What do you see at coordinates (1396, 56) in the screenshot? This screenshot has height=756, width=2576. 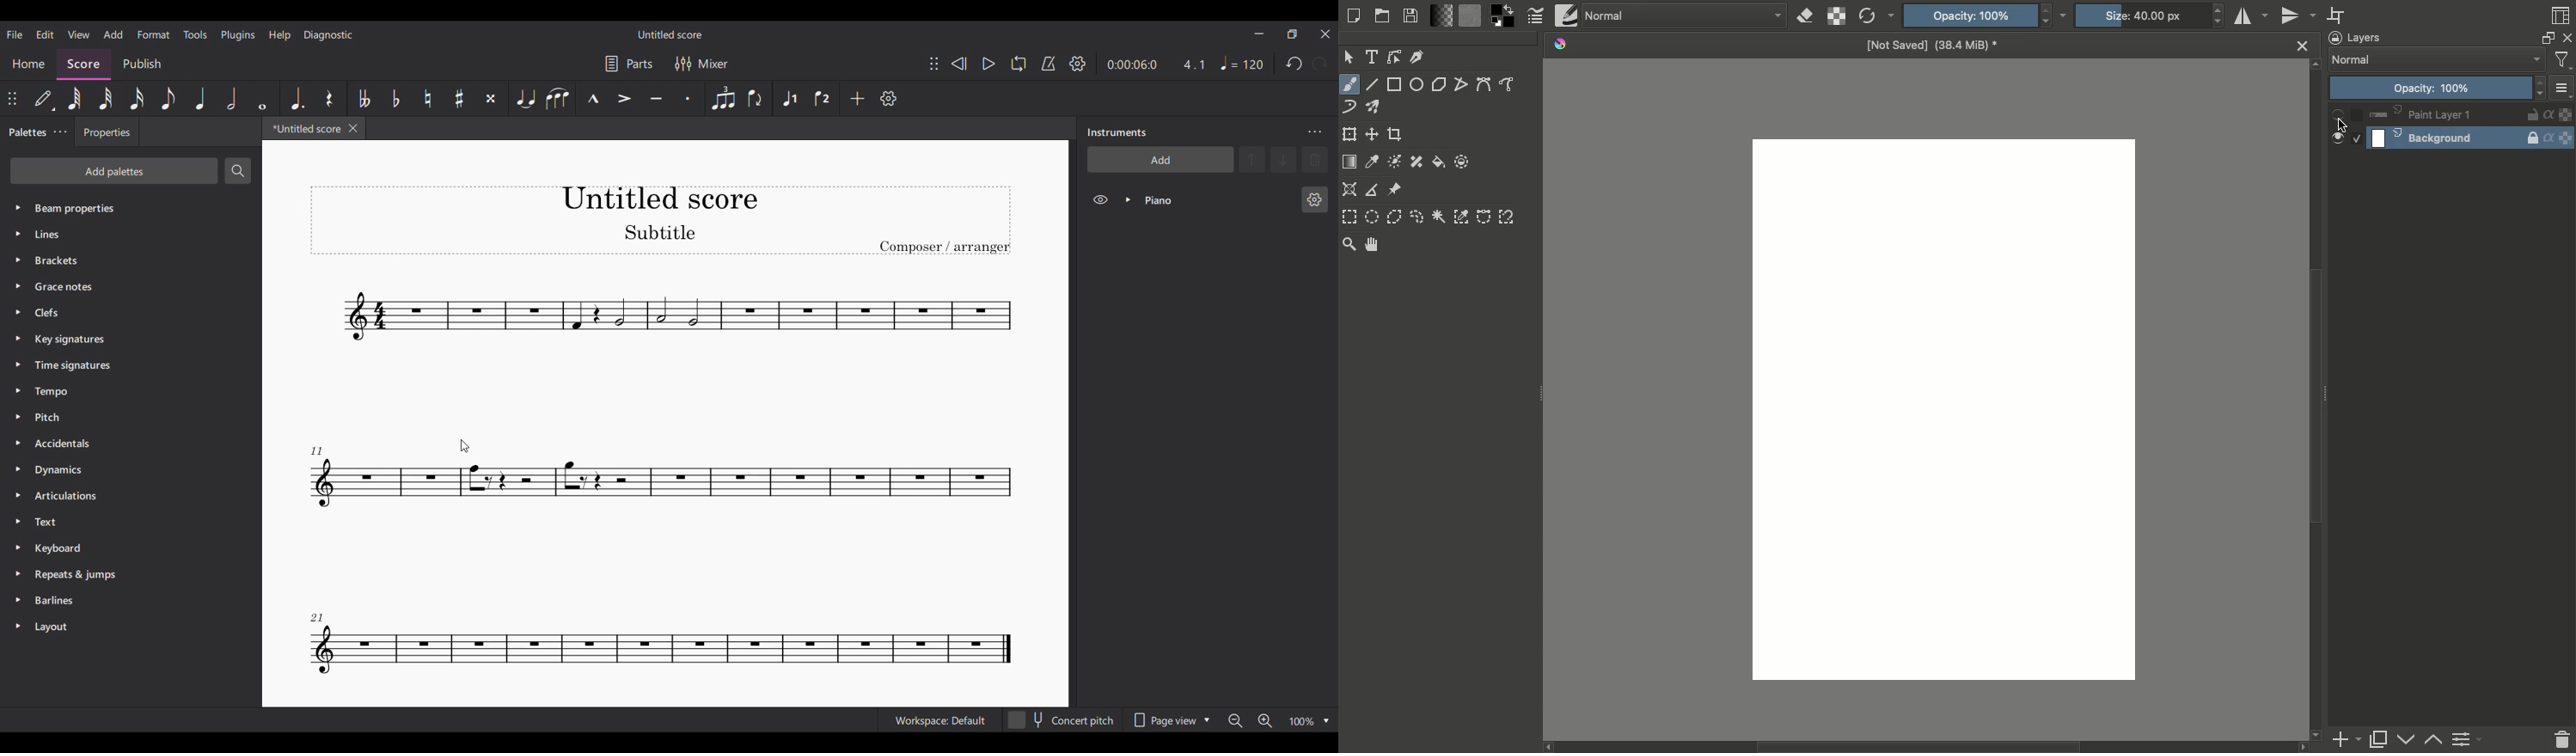 I see `Edit` at bounding box center [1396, 56].